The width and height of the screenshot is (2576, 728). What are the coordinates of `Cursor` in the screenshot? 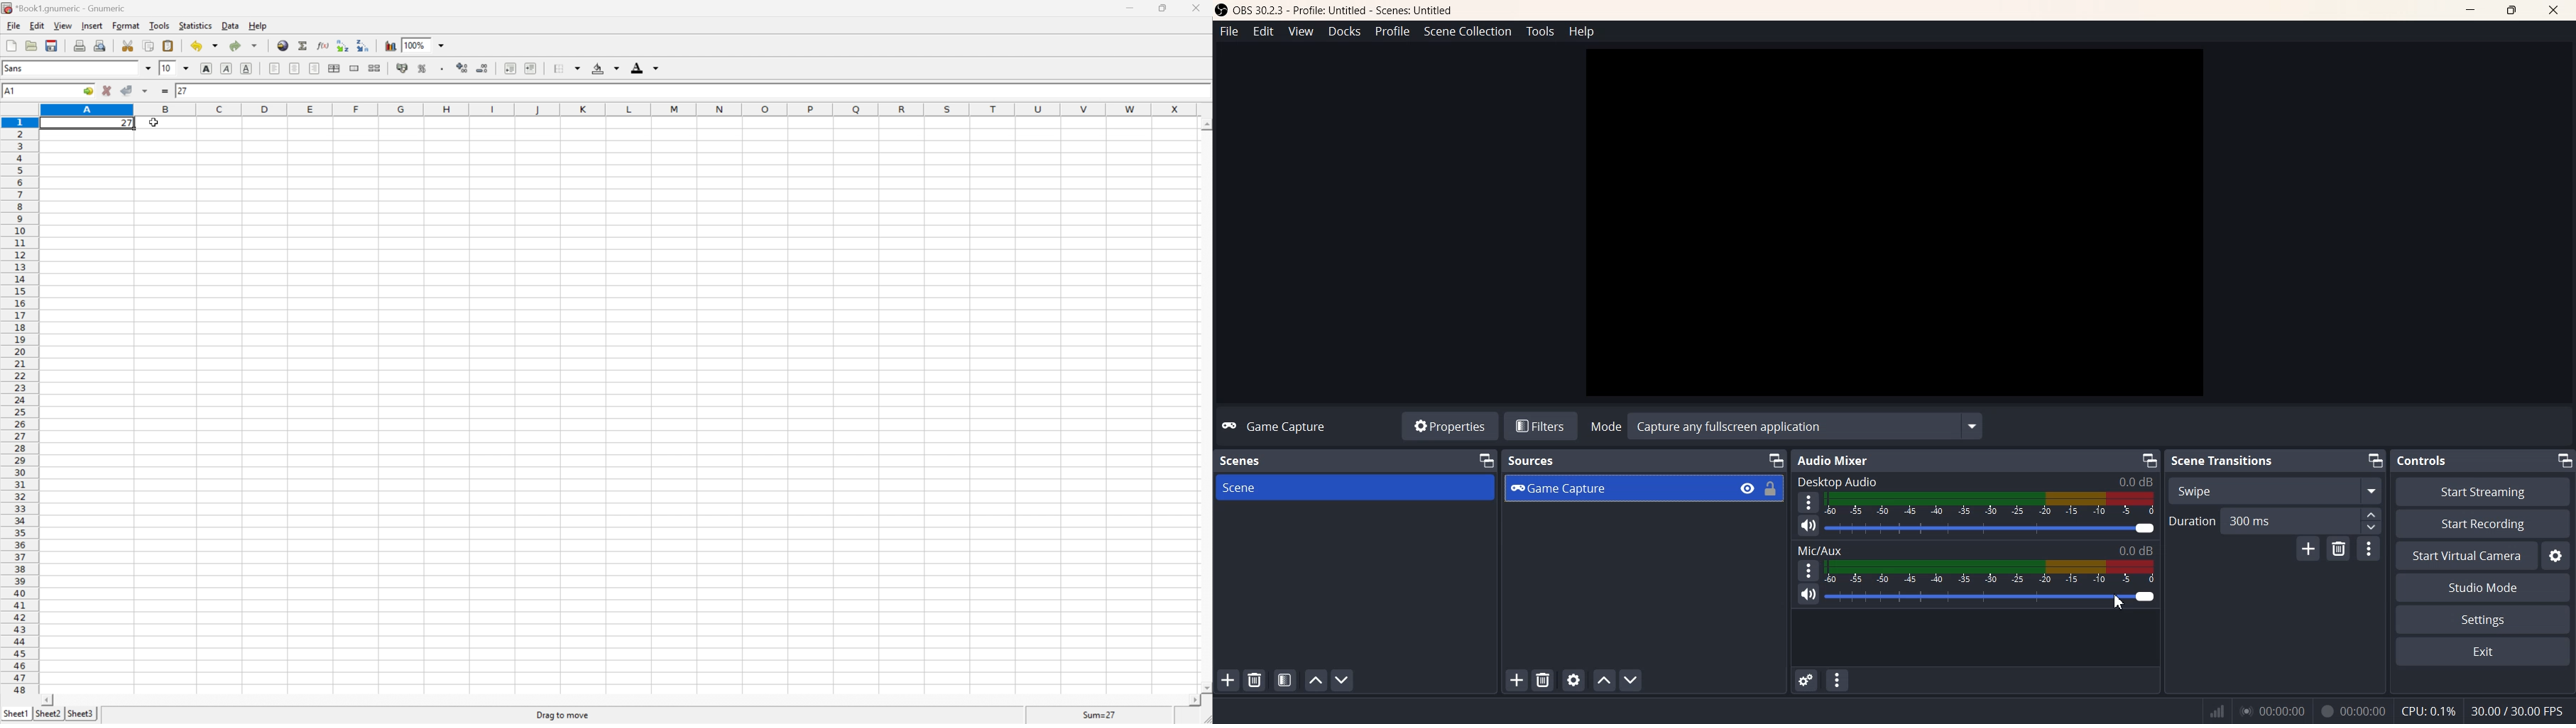 It's located at (2117, 604).